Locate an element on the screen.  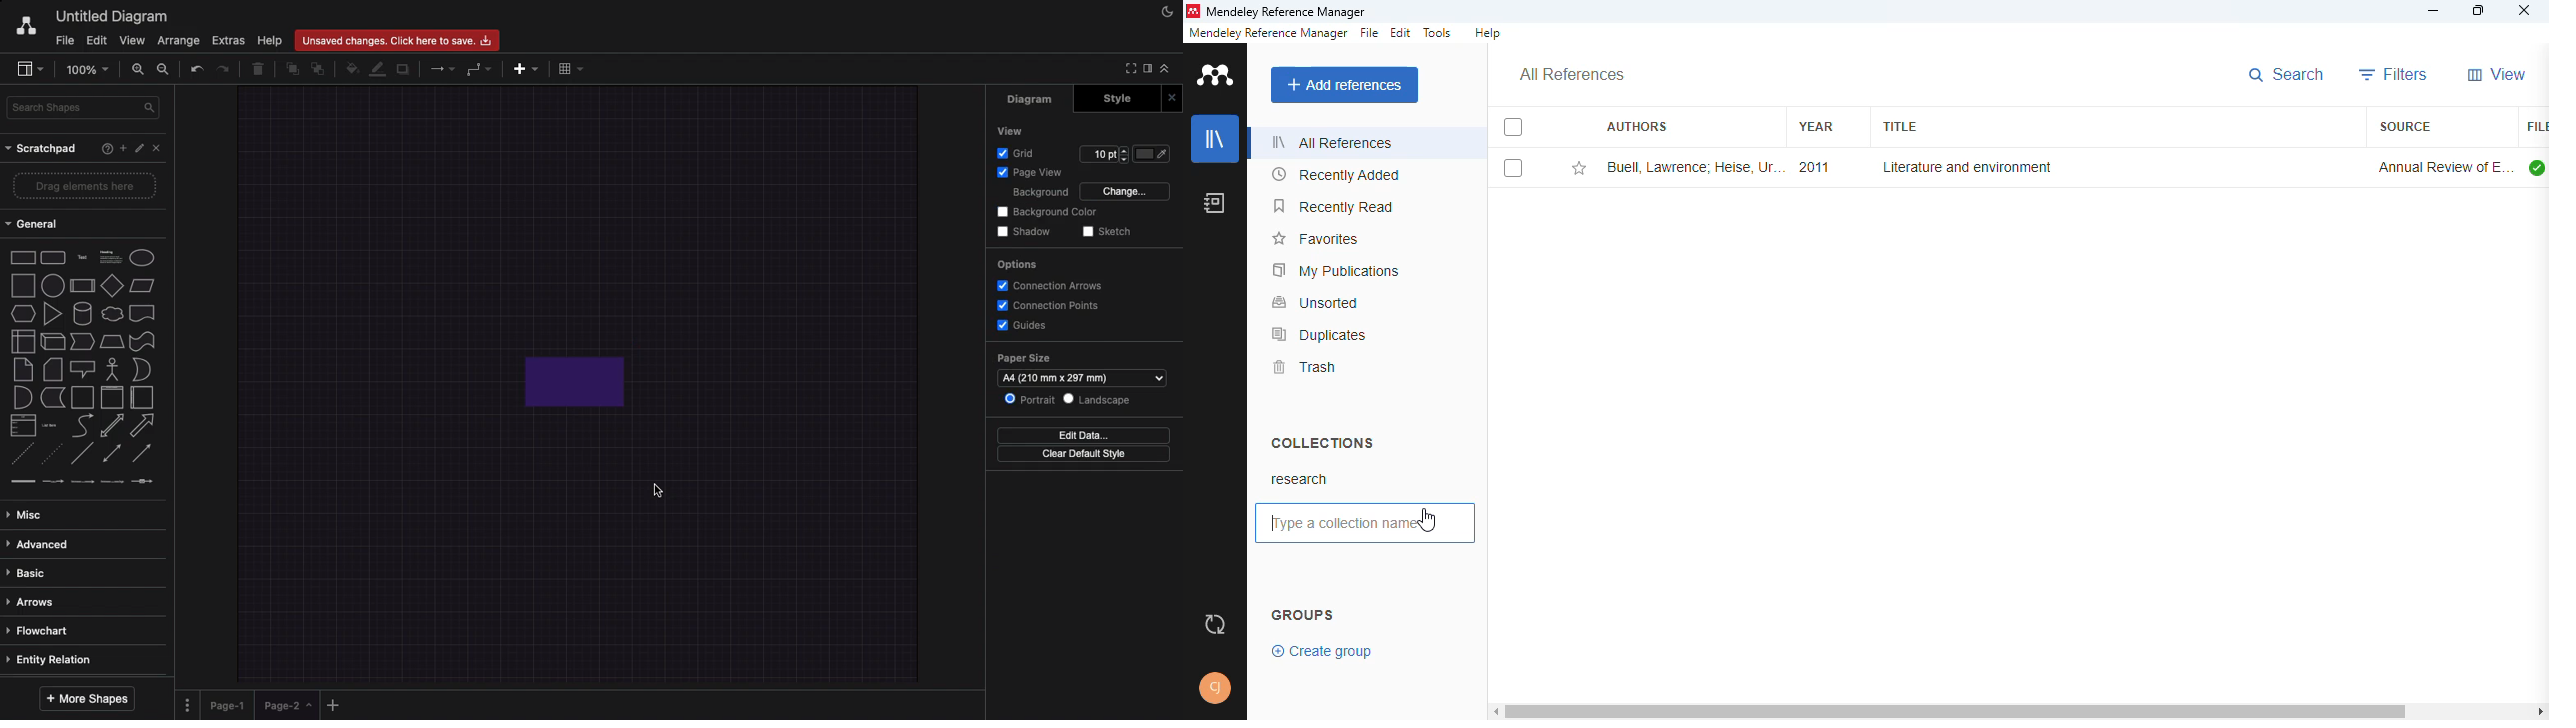
curve is located at coordinates (82, 425).